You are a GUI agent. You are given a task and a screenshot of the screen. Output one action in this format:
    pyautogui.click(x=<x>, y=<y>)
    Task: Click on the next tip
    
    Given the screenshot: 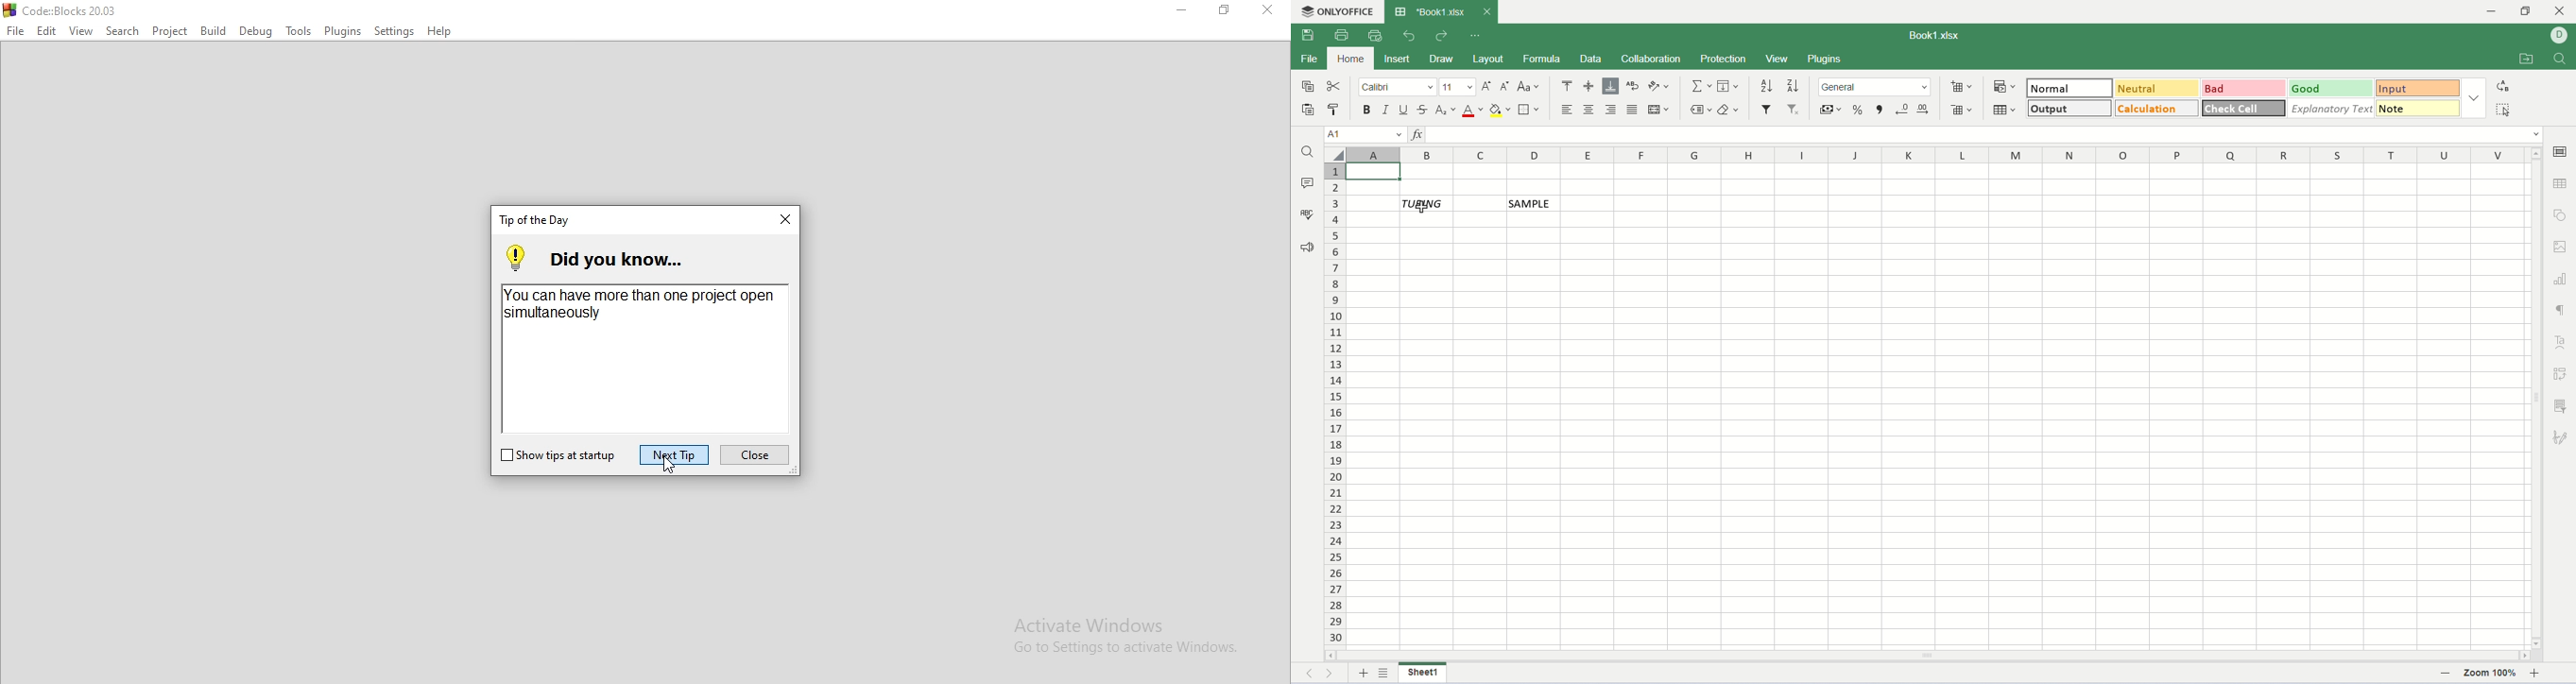 What is the action you would take?
    pyautogui.click(x=674, y=454)
    